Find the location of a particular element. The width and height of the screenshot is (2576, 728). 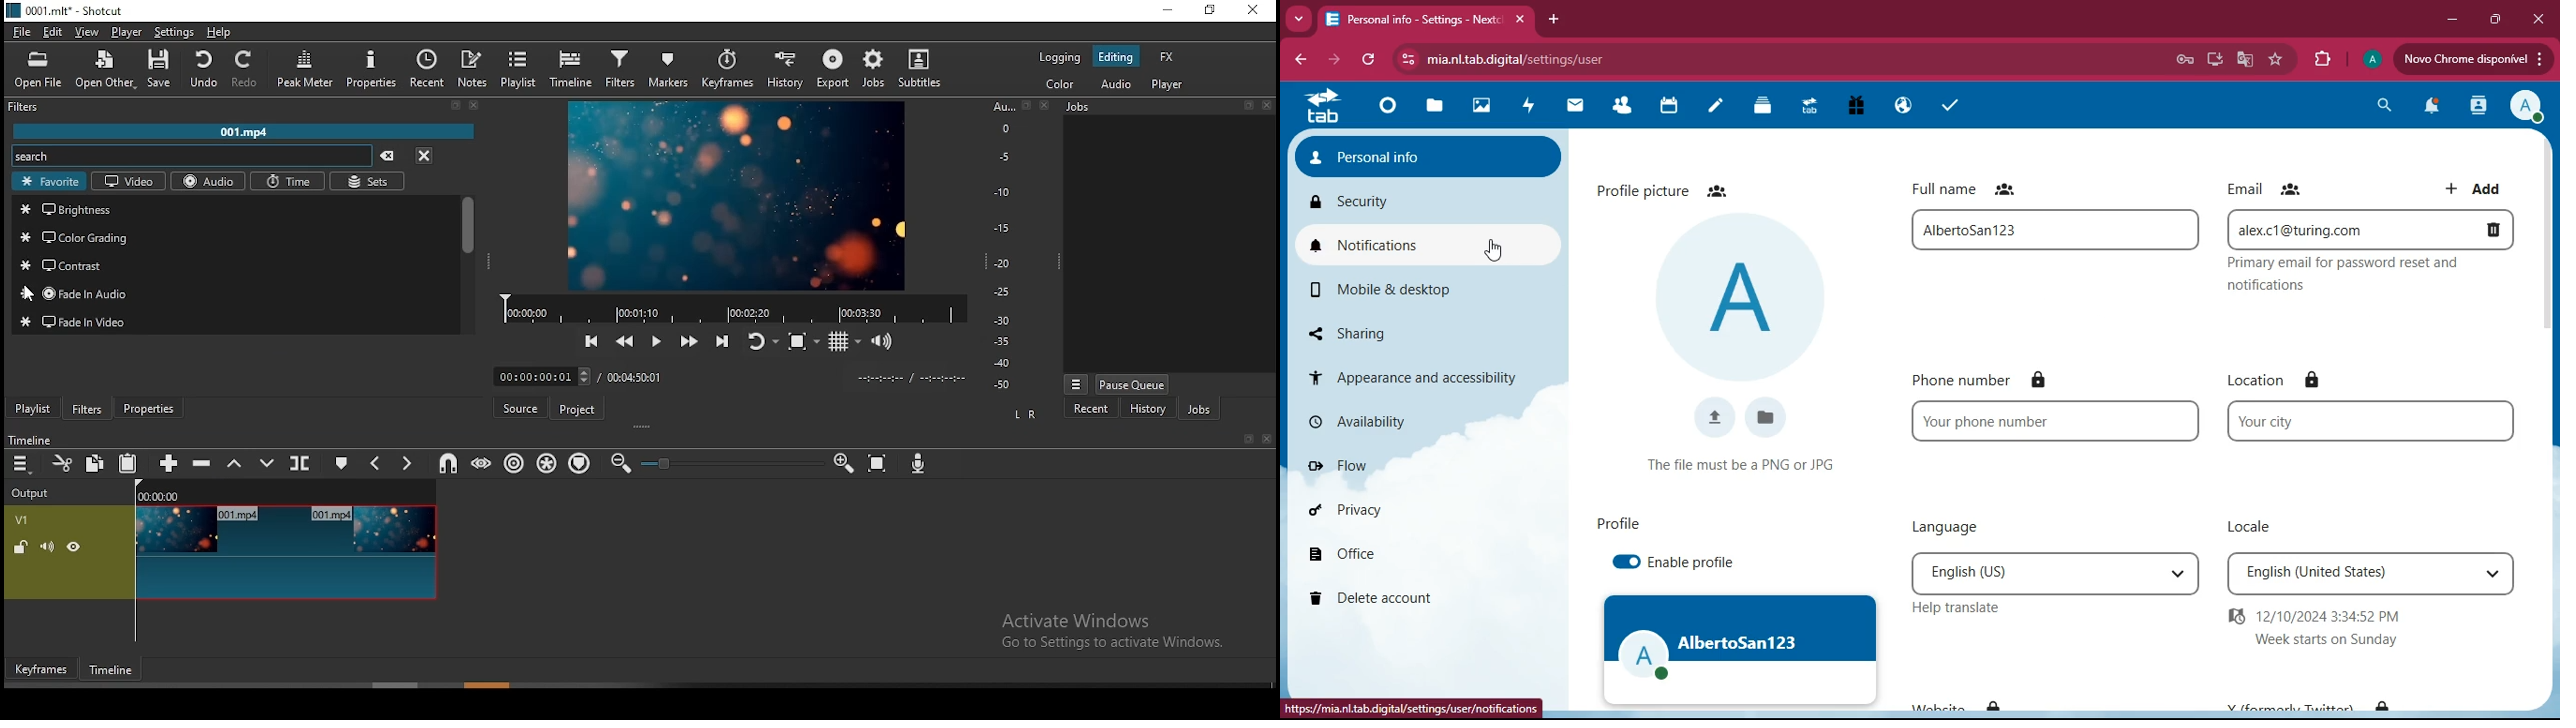

elapsed time is located at coordinates (543, 376).